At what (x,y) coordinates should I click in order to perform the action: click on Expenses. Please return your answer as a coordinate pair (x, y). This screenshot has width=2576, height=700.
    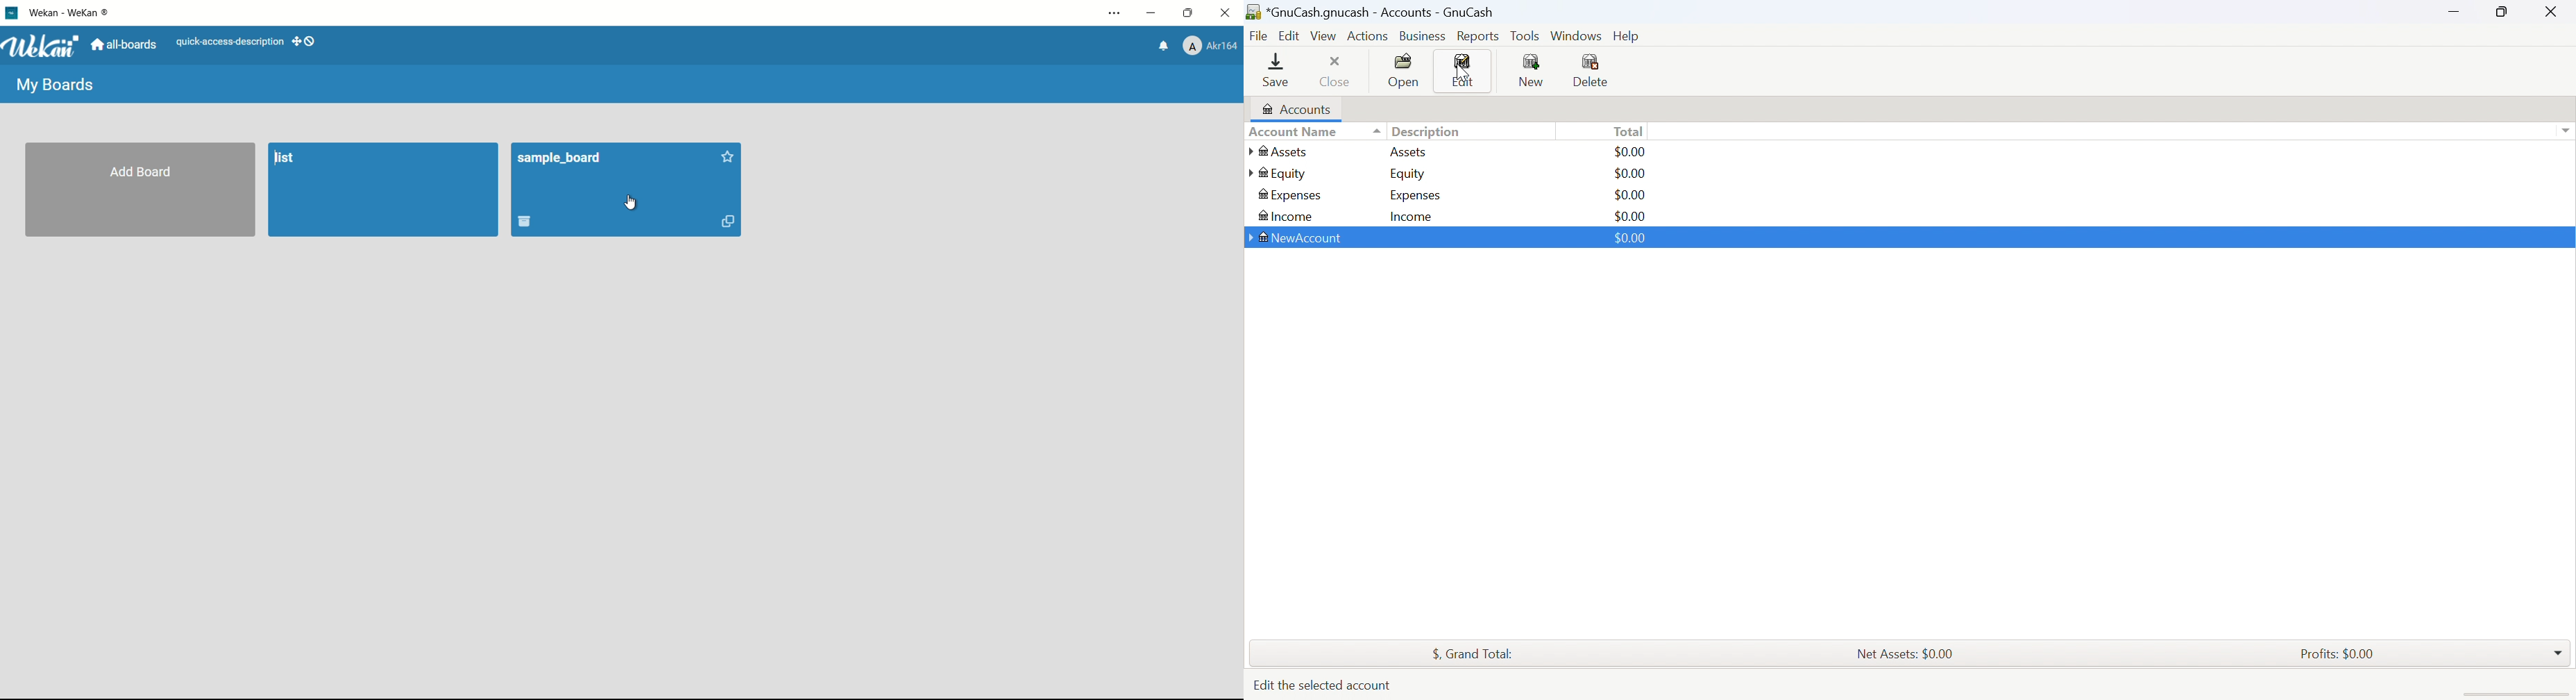
    Looking at the image, I should click on (1416, 196).